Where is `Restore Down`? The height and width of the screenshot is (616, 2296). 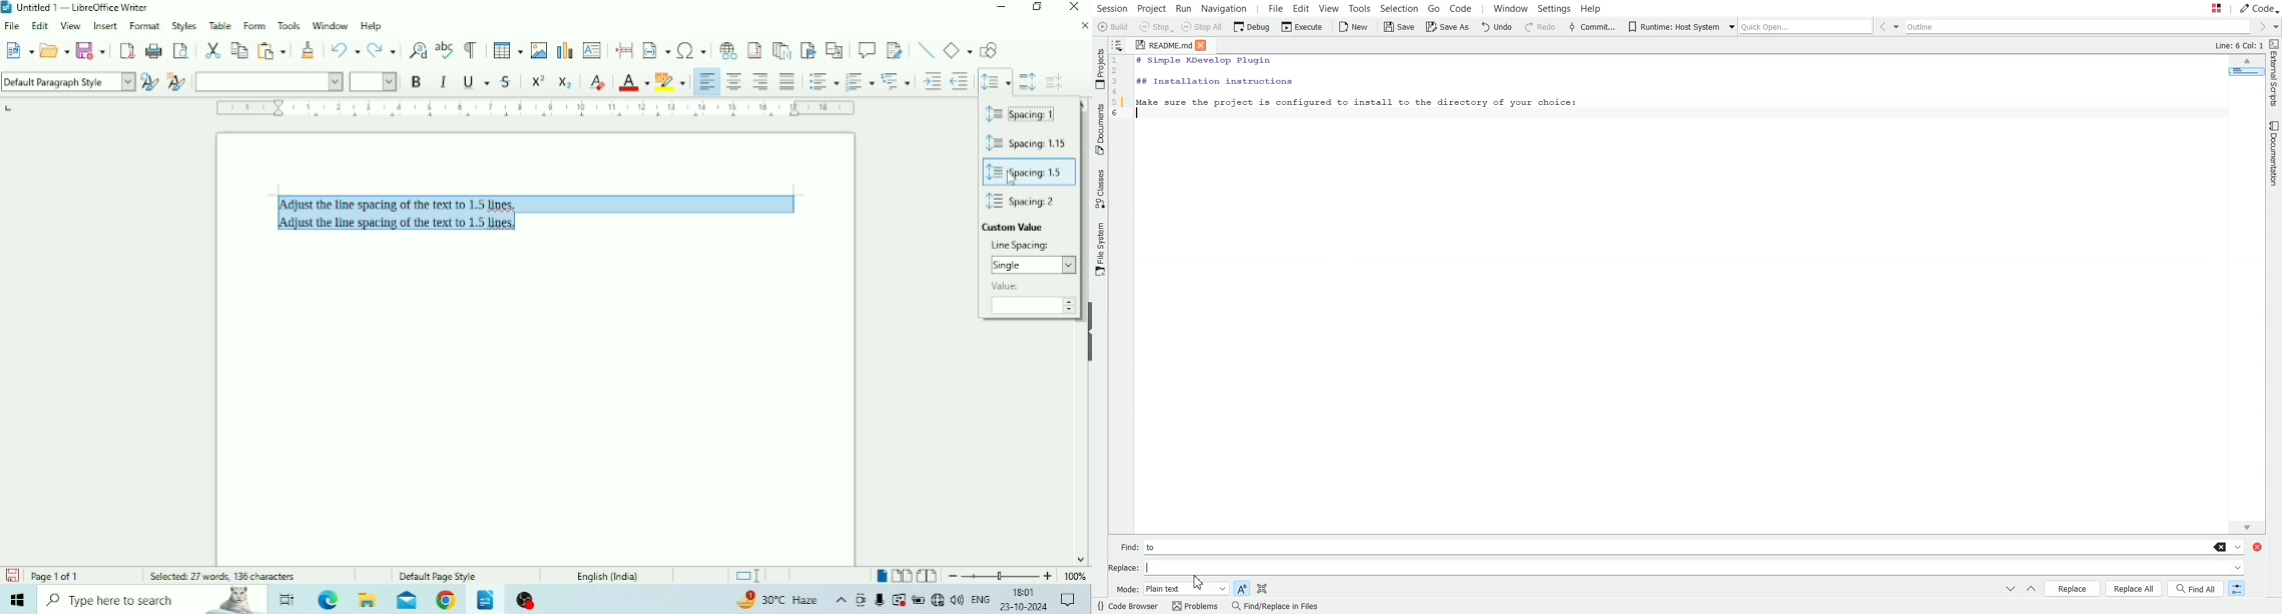
Restore Down is located at coordinates (1037, 7).